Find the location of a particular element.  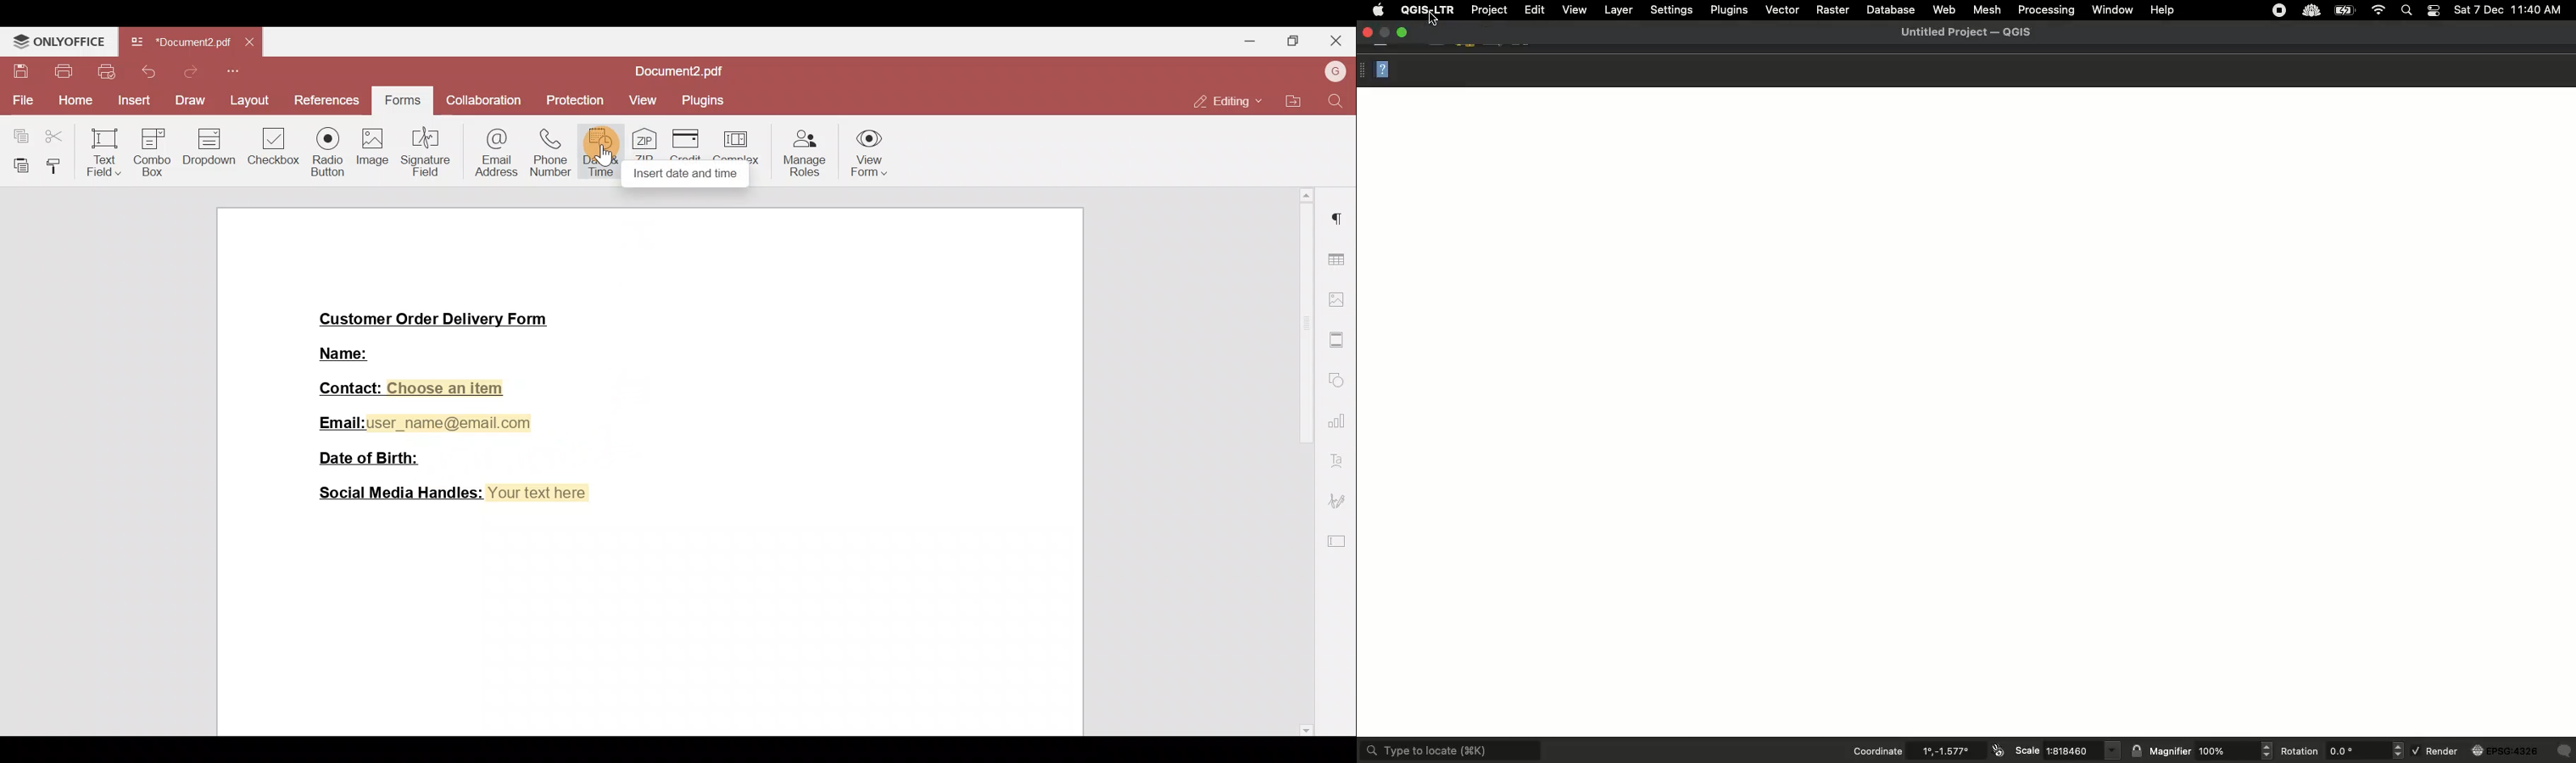

File is located at coordinates (20, 99).